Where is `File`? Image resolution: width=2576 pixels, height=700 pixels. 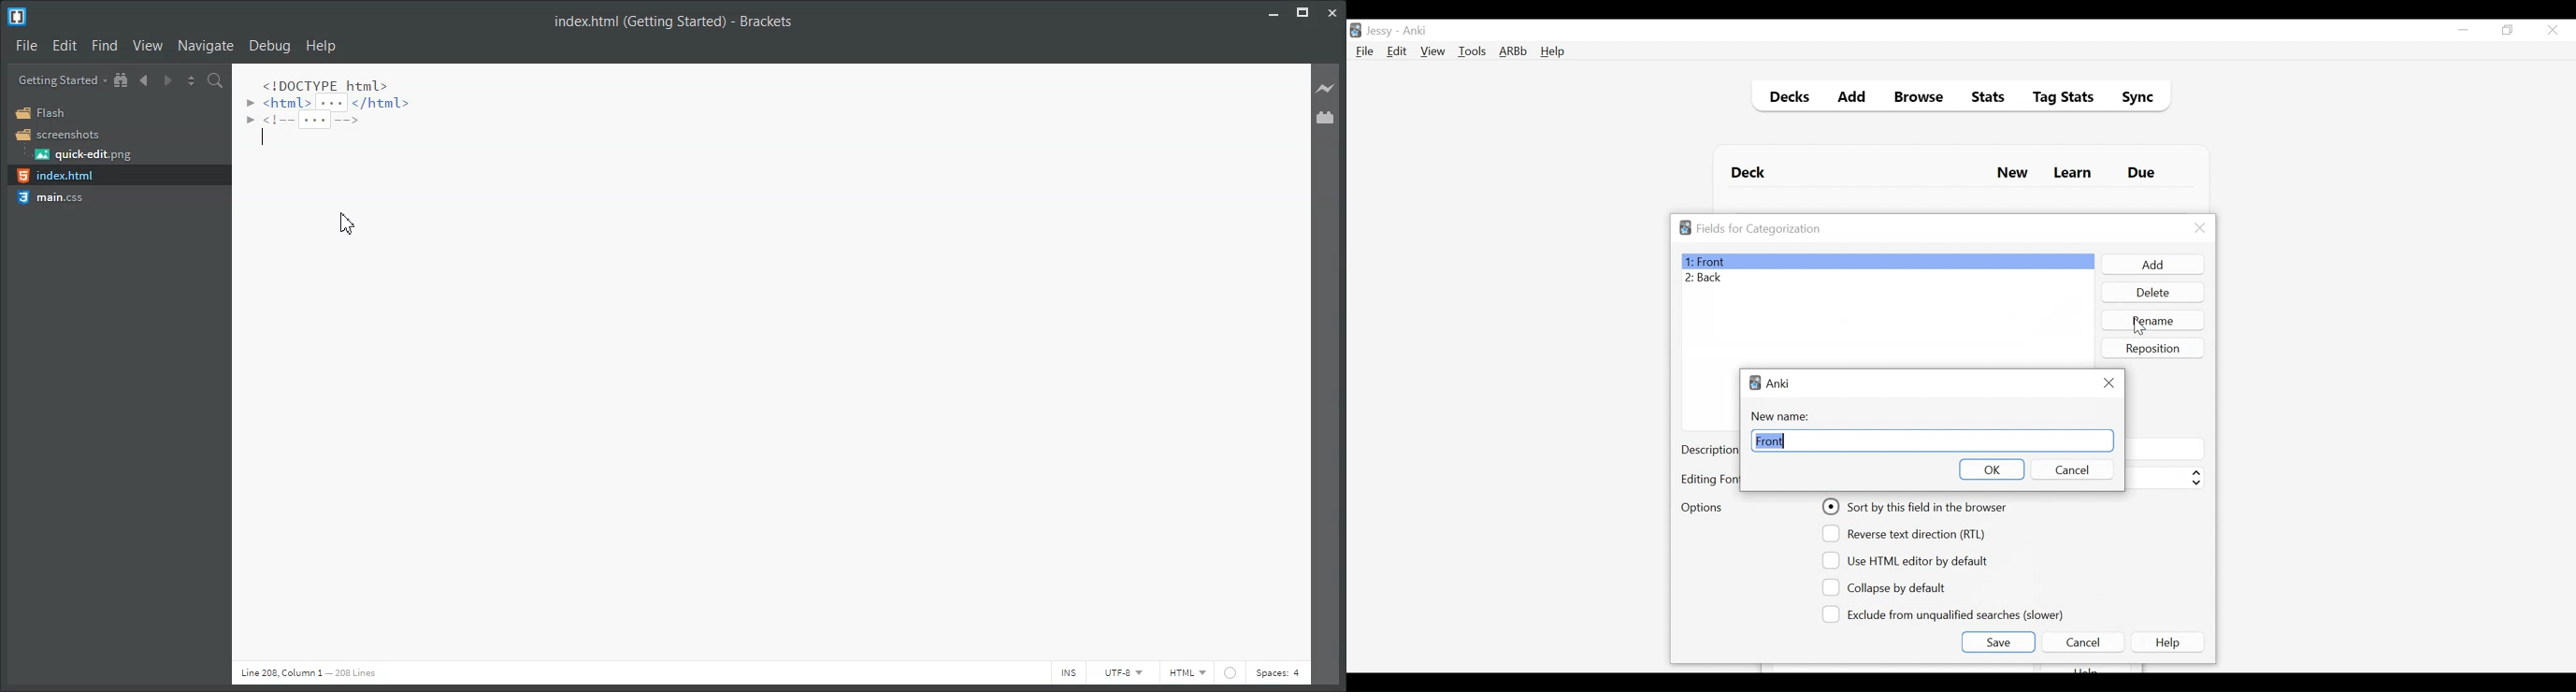 File is located at coordinates (27, 45).